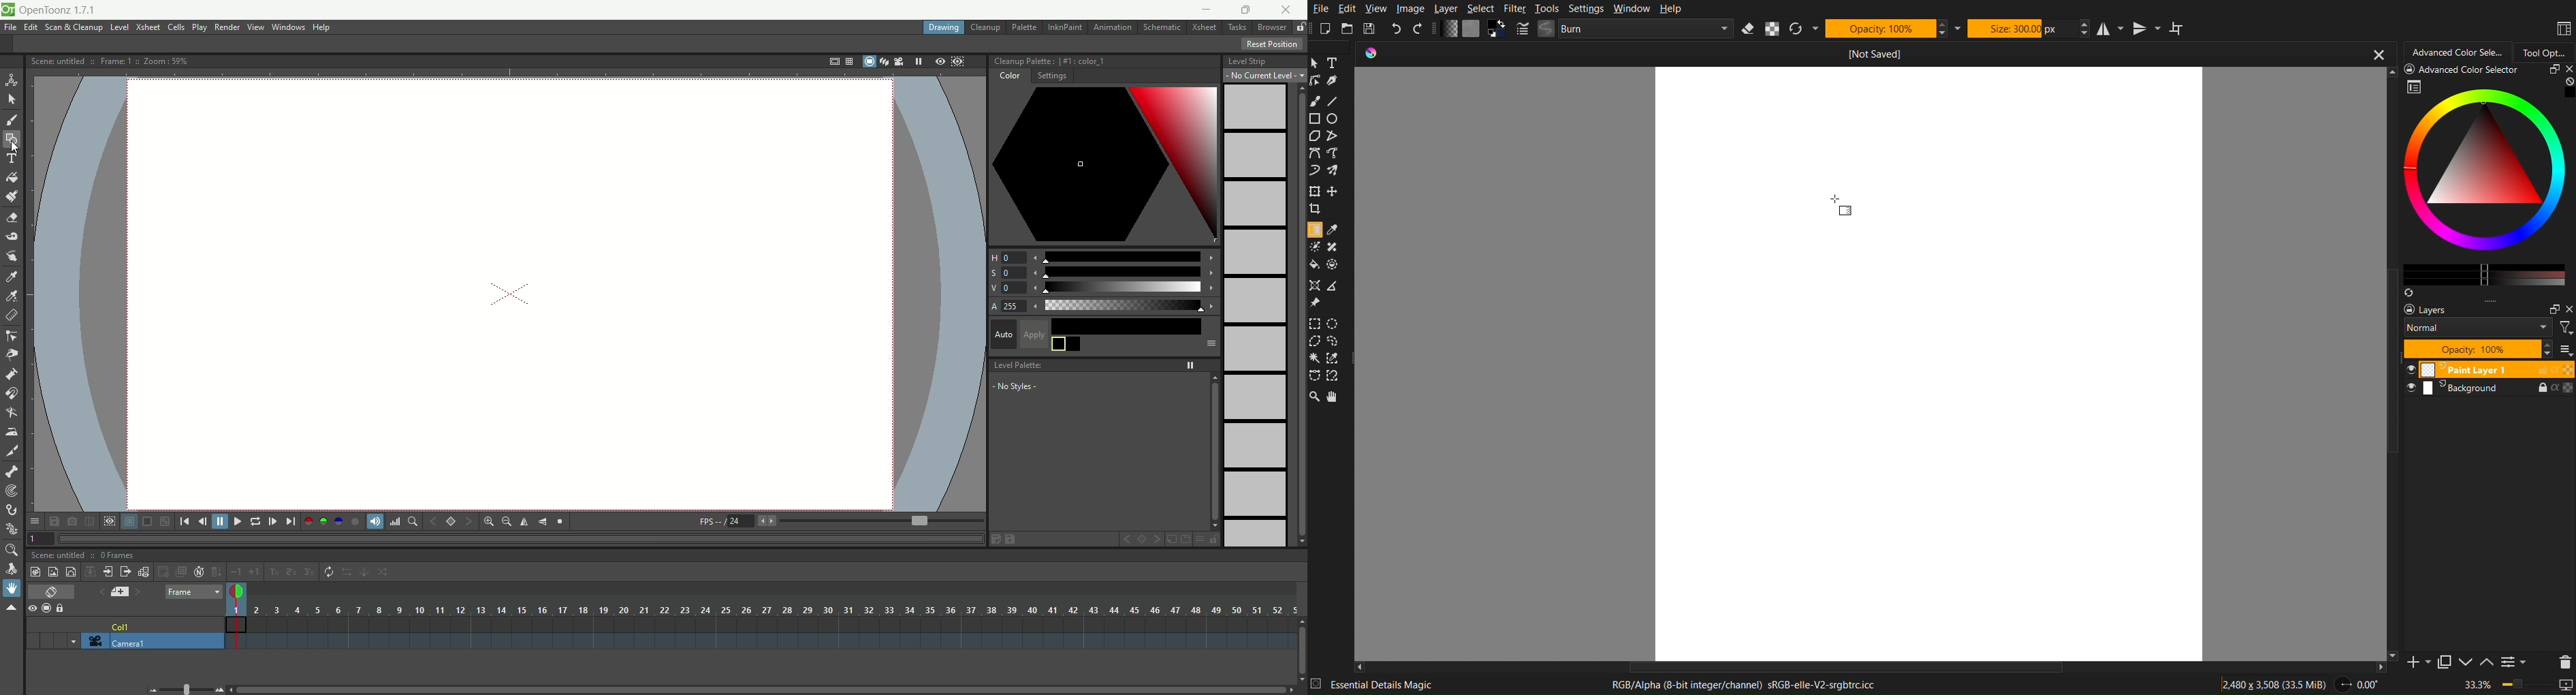  What do you see at coordinates (1282, 11) in the screenshot?
I see `close` at bounding box center [1282, 11].